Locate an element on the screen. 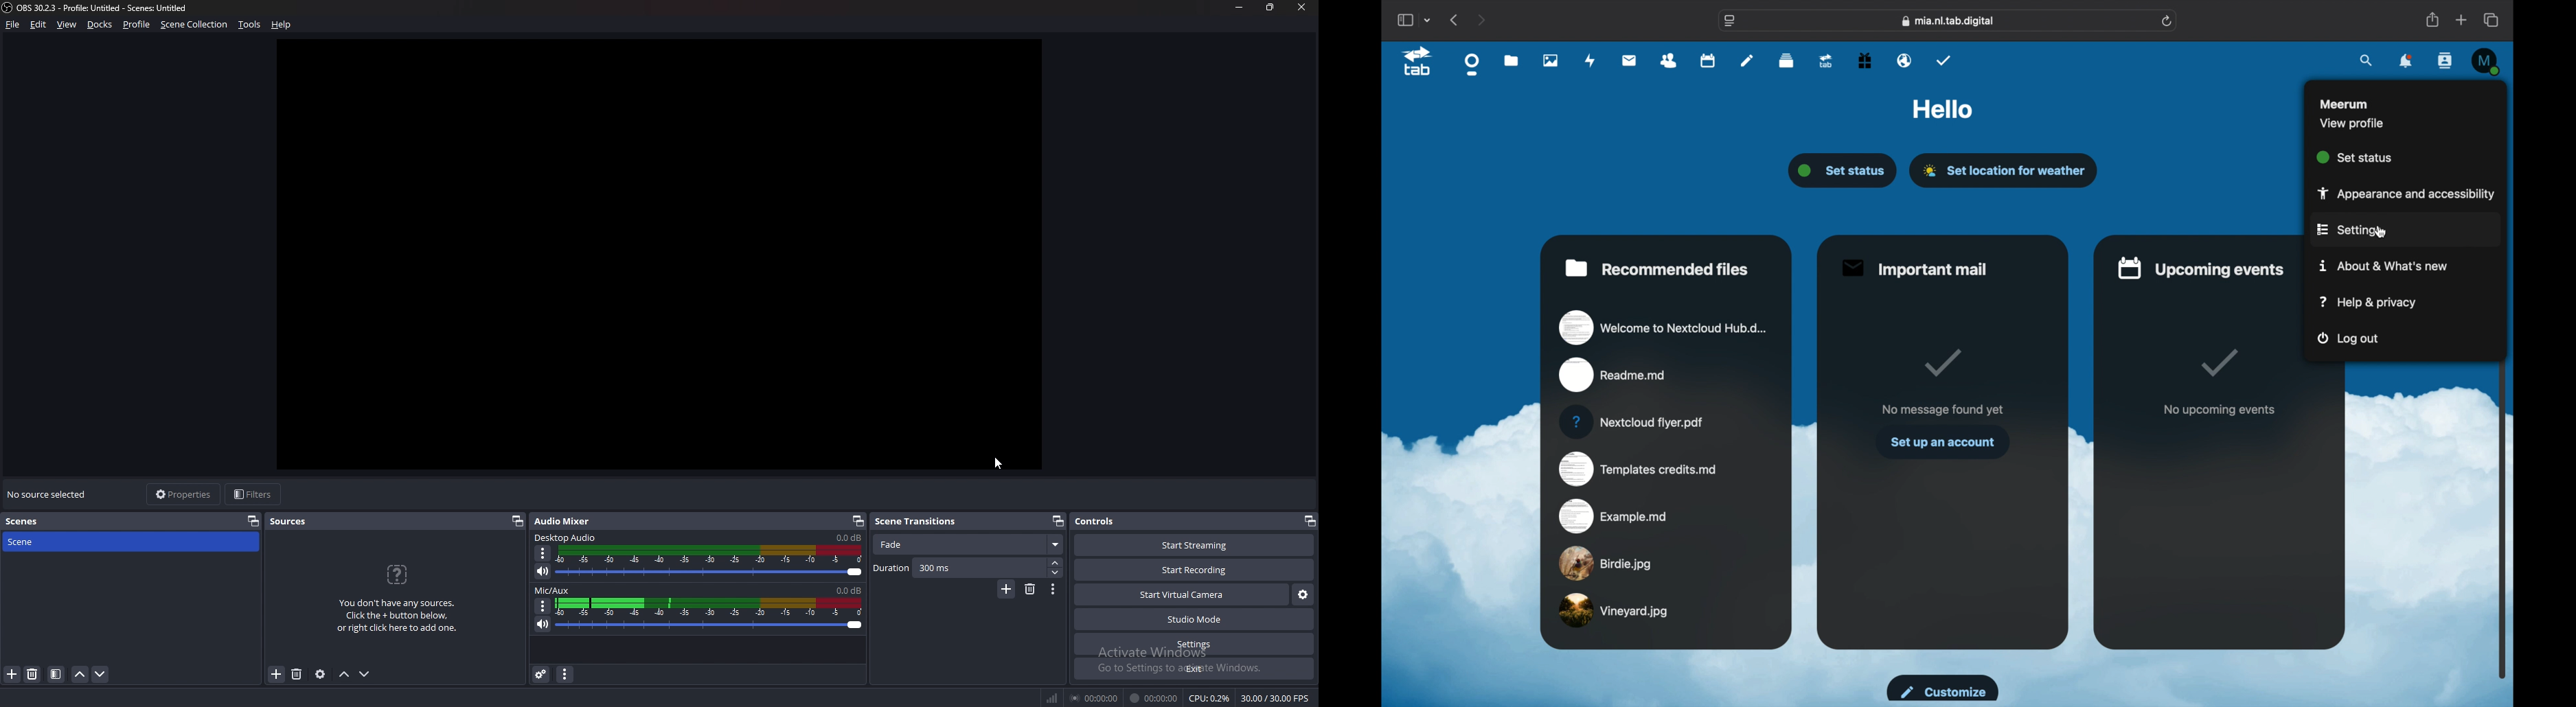 This screenshot has height=728, width=2576. start streaming is located at coordinates (1186, 546).